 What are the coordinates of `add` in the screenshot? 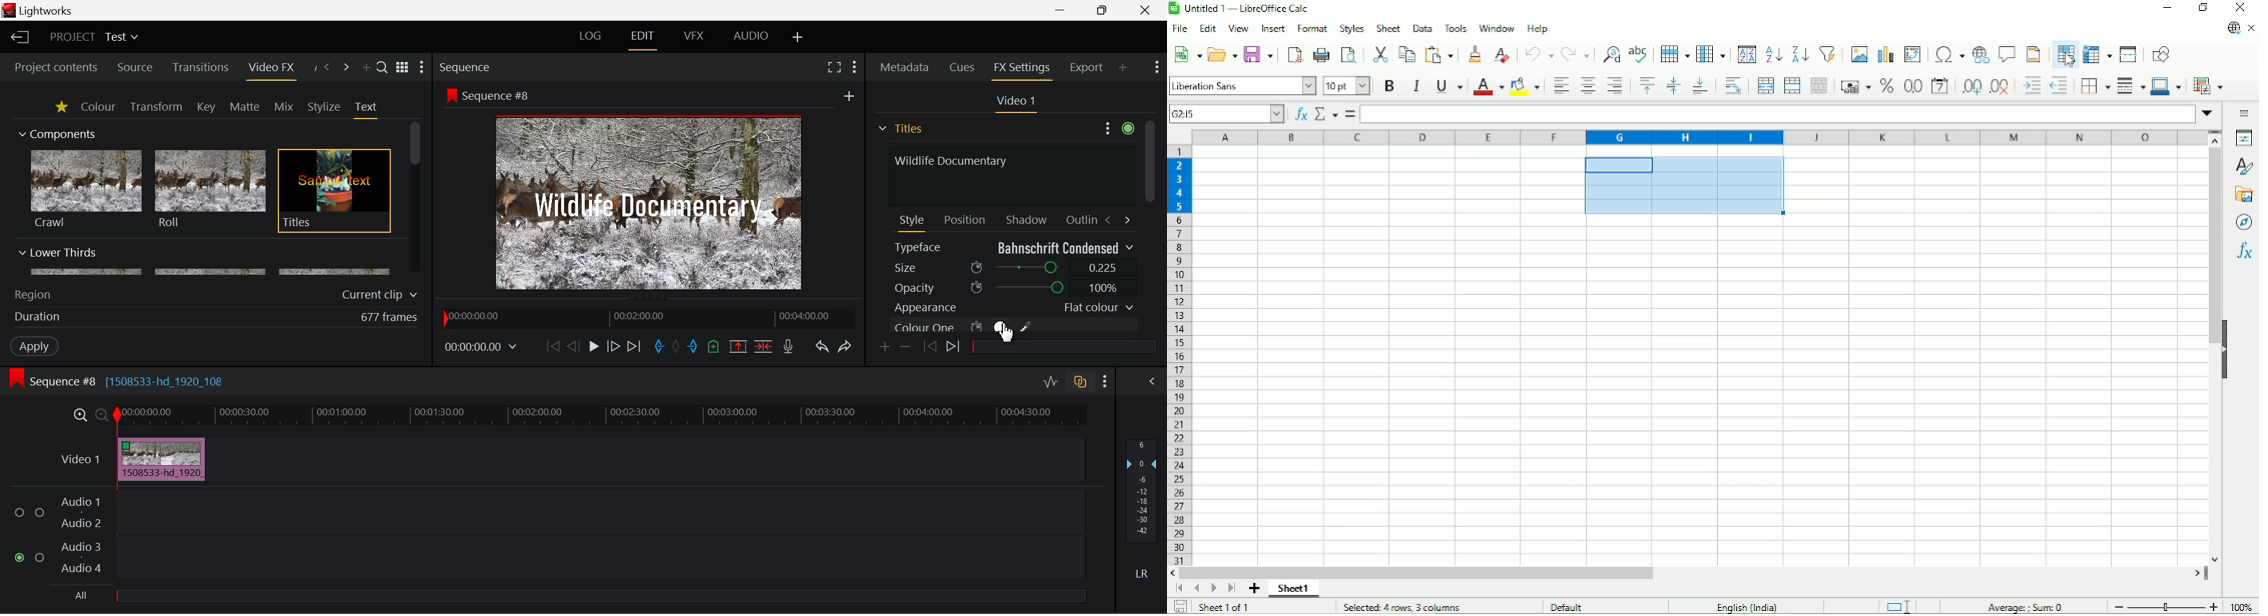 It's located at (849, 95).